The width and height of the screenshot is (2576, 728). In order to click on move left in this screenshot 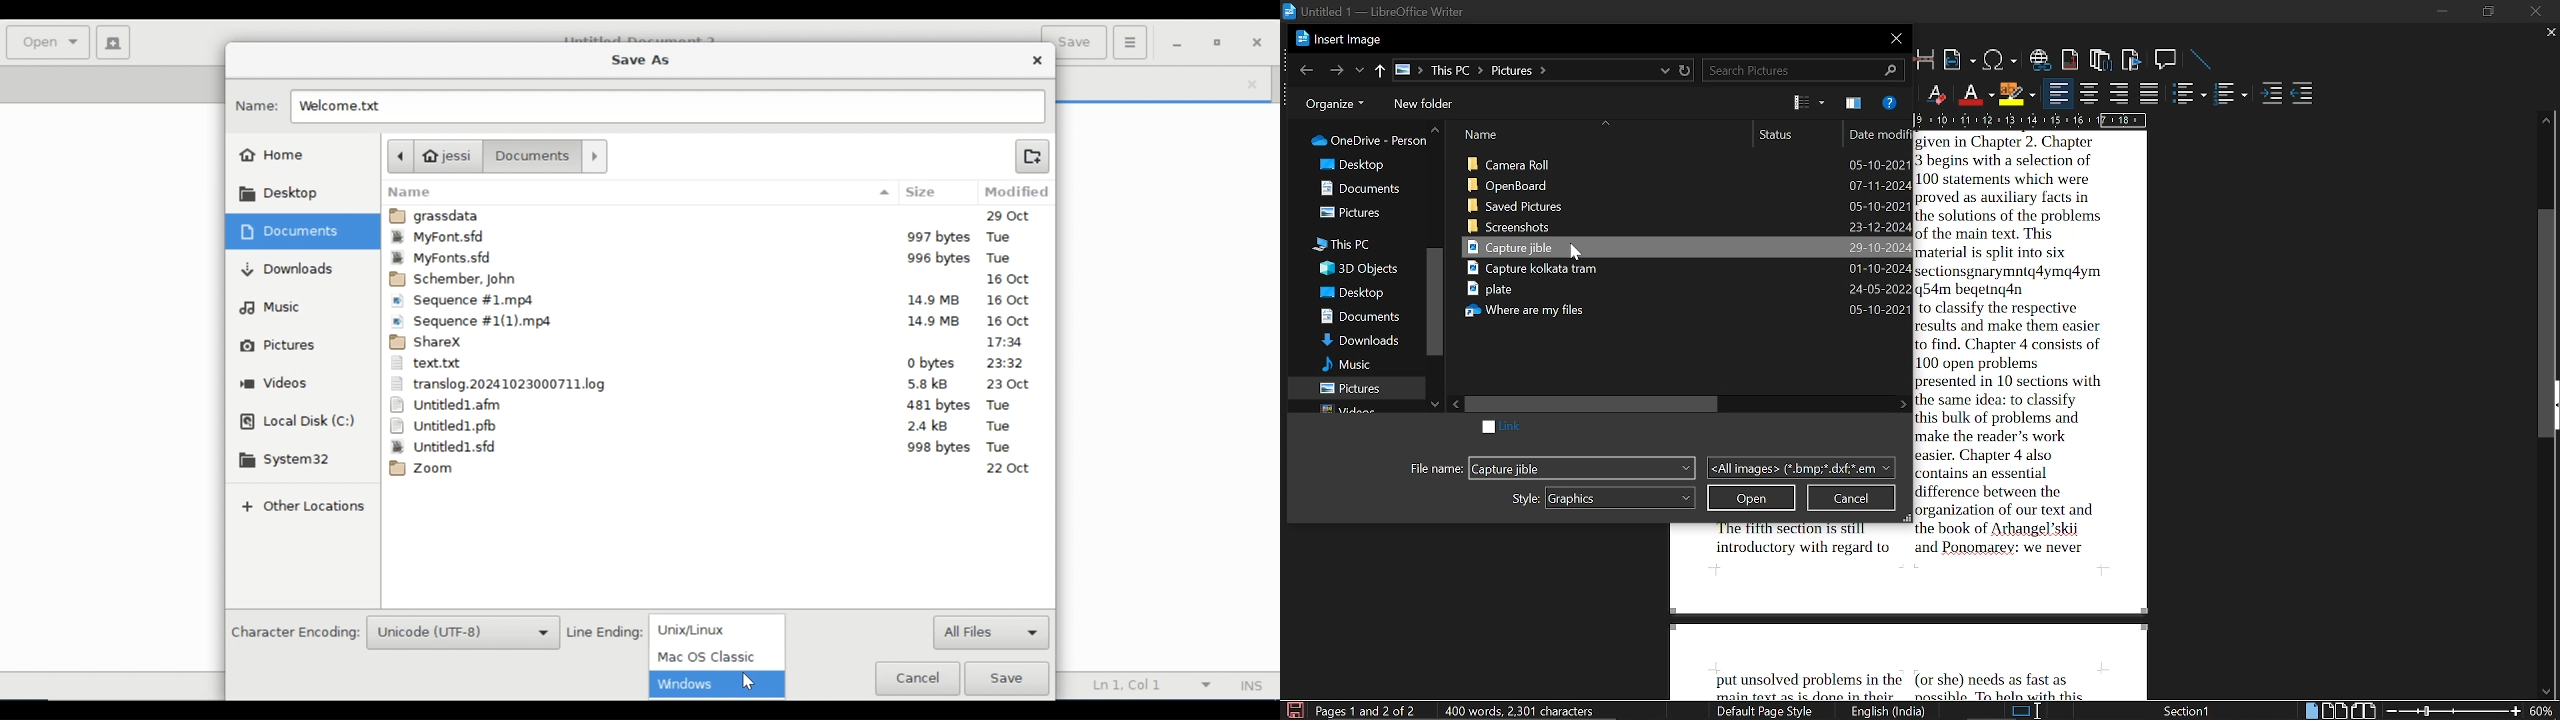, I will do `click(1456, 403)`.